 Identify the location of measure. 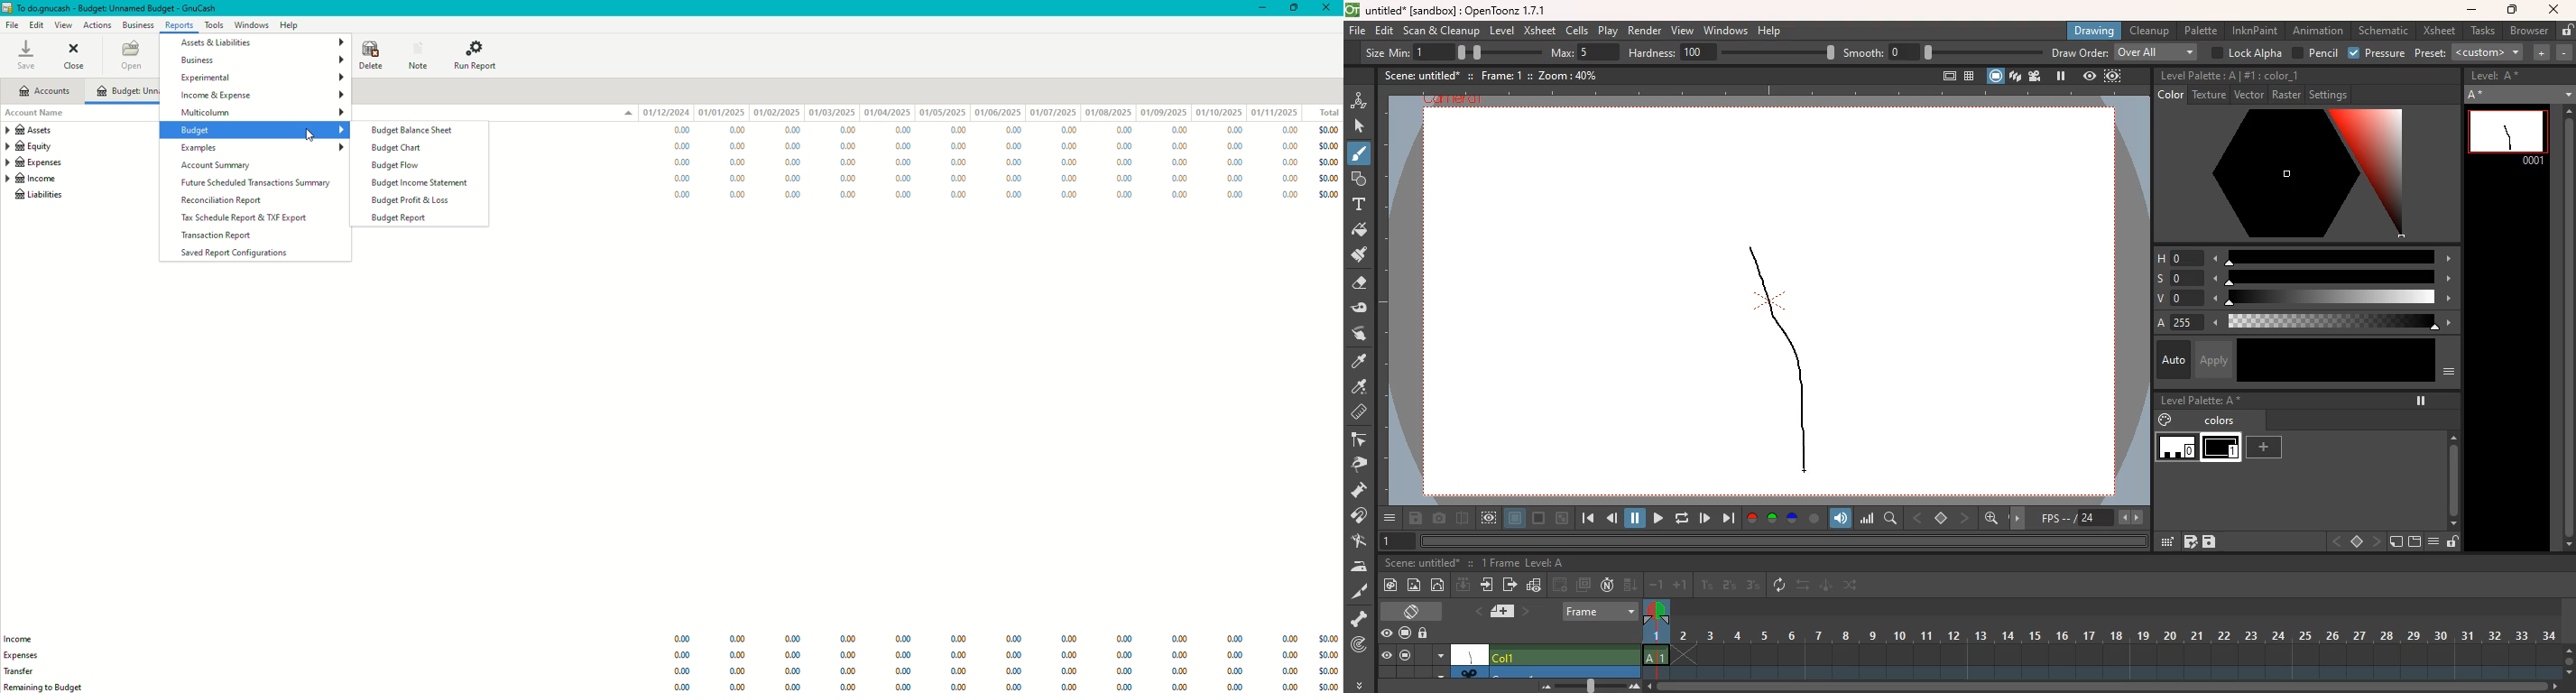
(1361, 413).